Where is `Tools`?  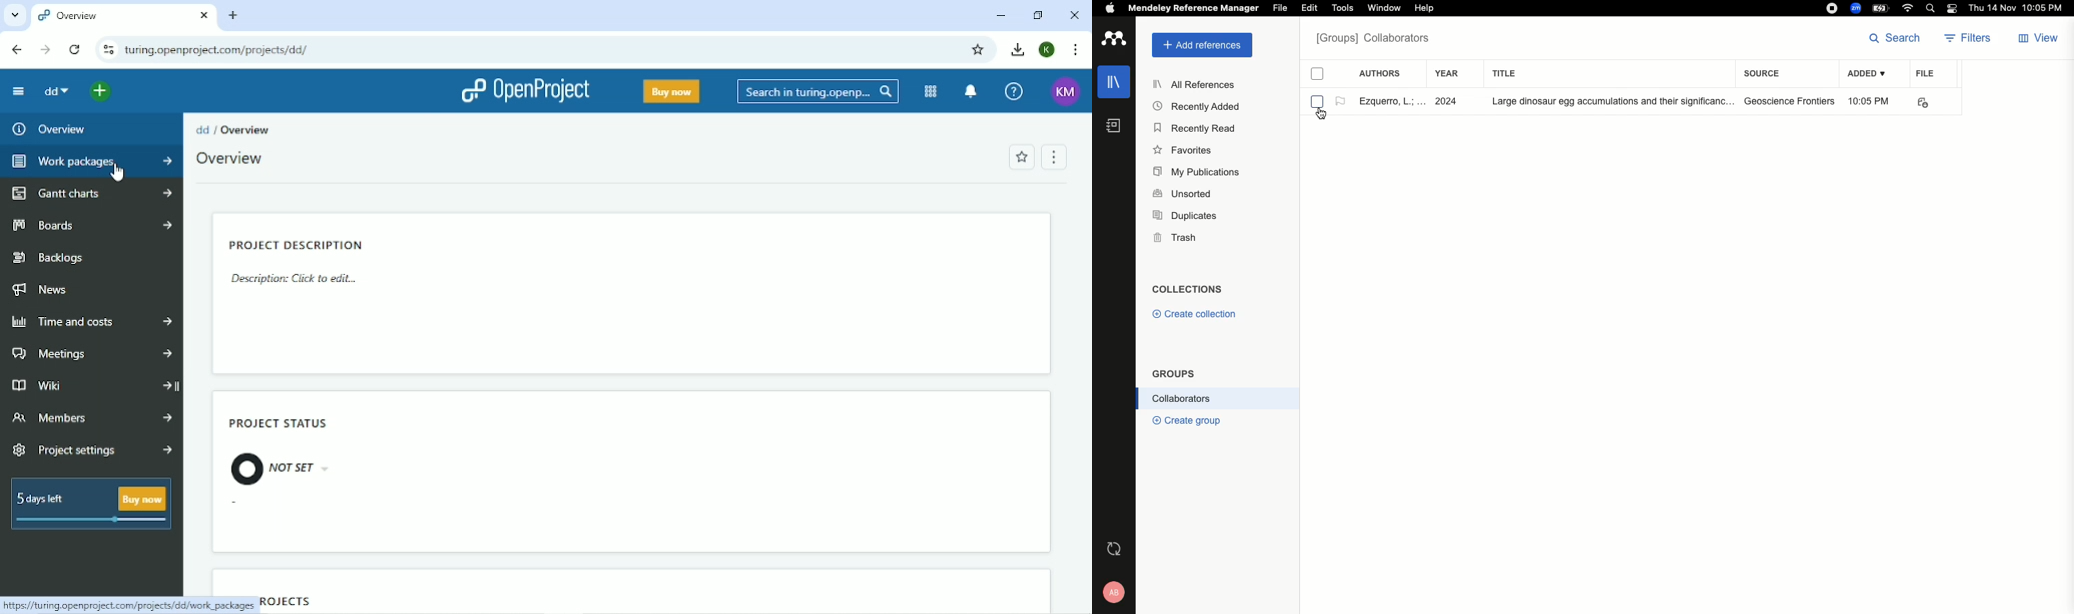
Tools is located at coordinates (1343, 8).